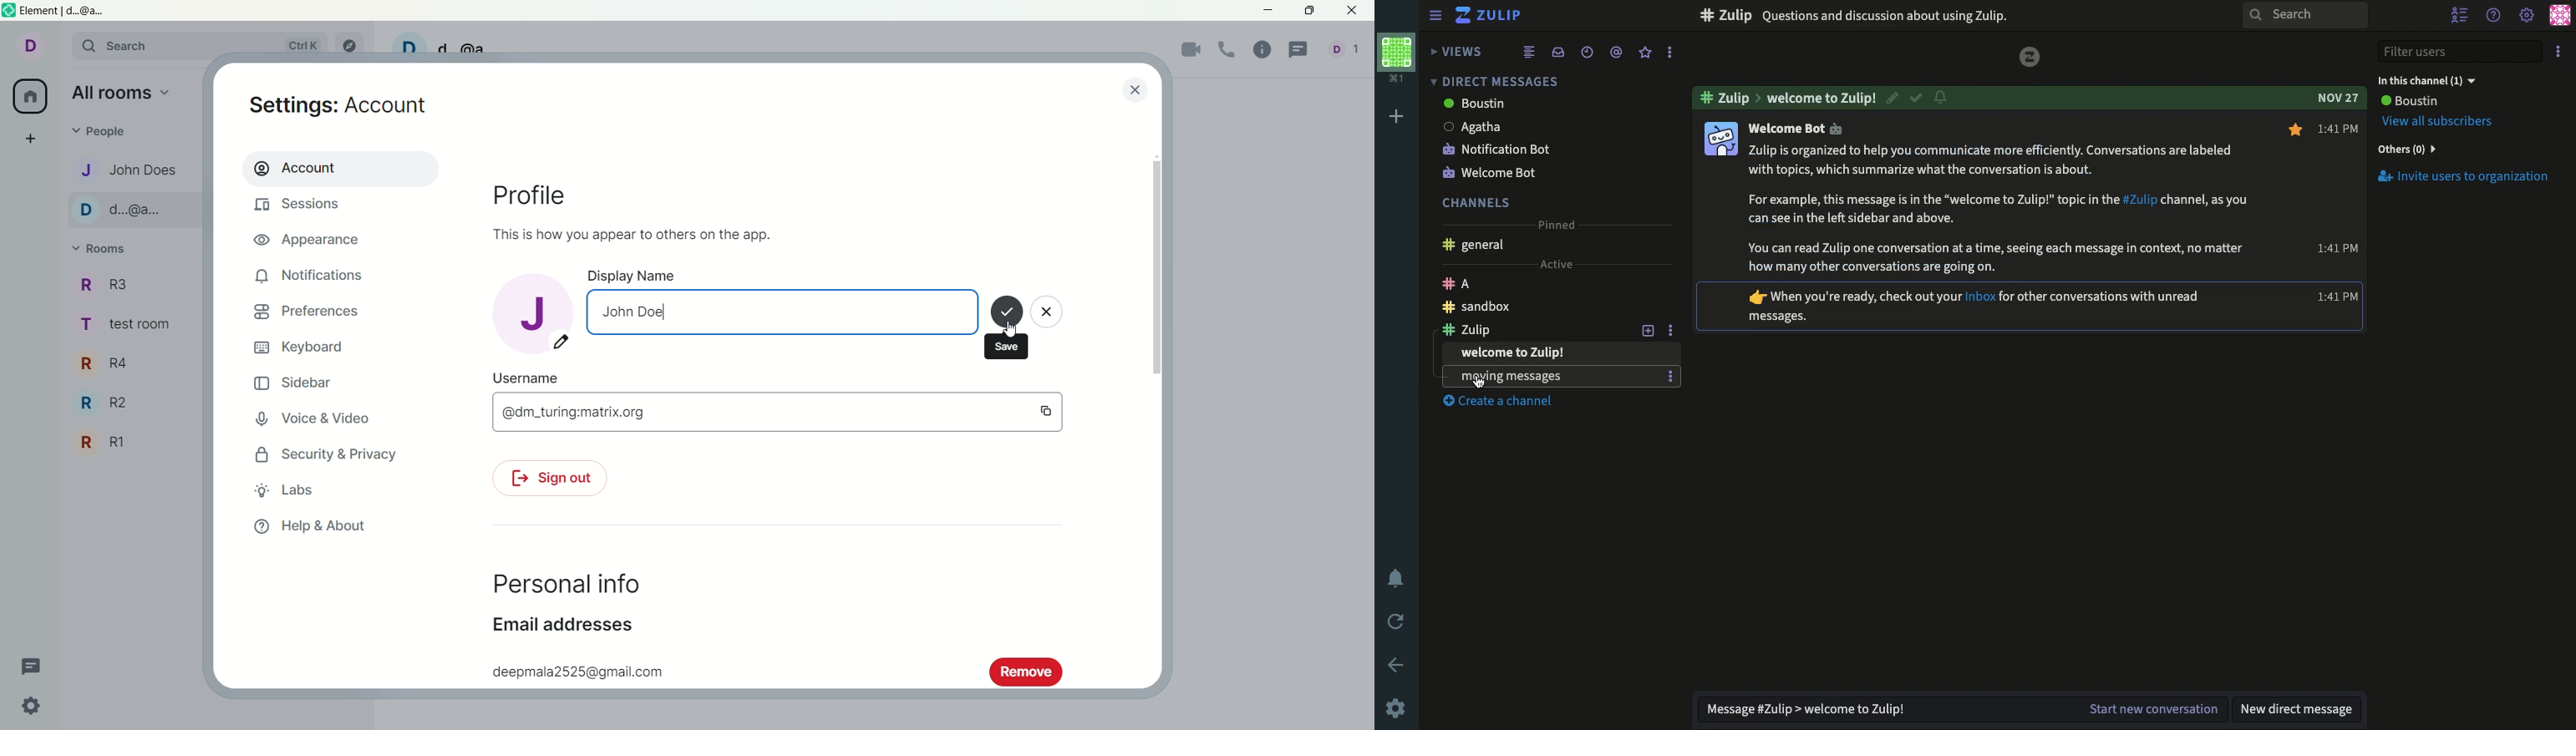 The height and width of the screenshot is (756, 2576). What do you see at coordinates (1850, 295) in the screenshot?
I see `text` at bounding box center [1850, 295].